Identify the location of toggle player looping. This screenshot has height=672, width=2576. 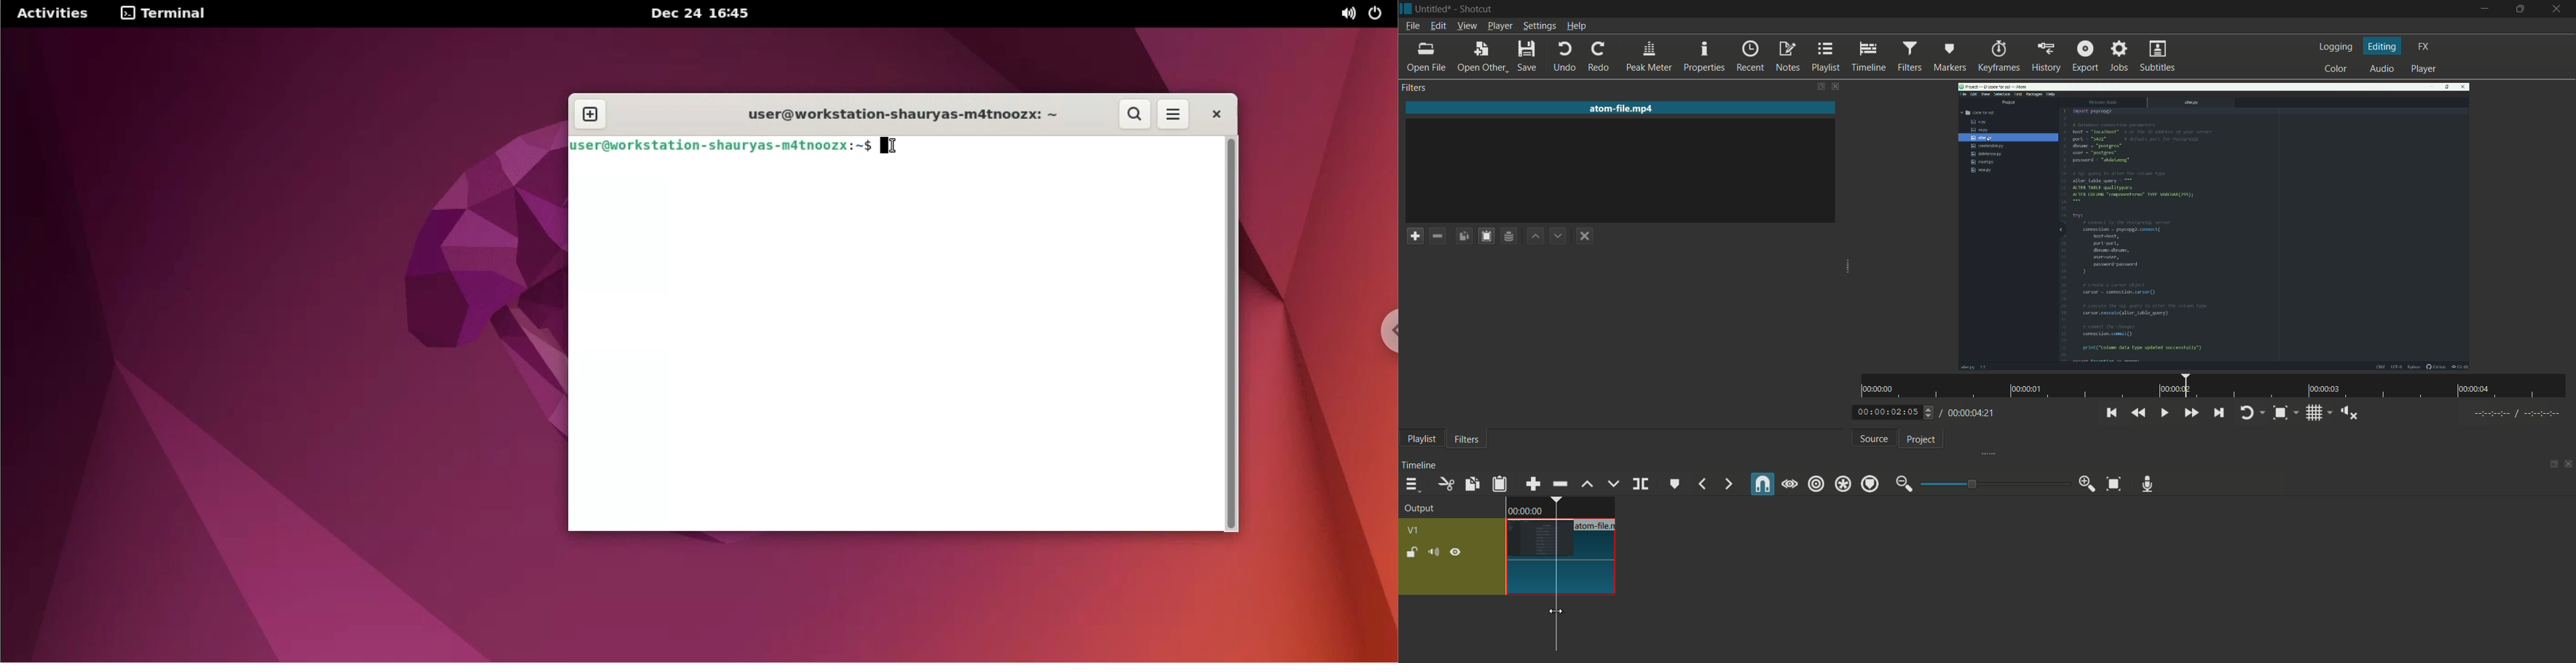
(2246, 413).